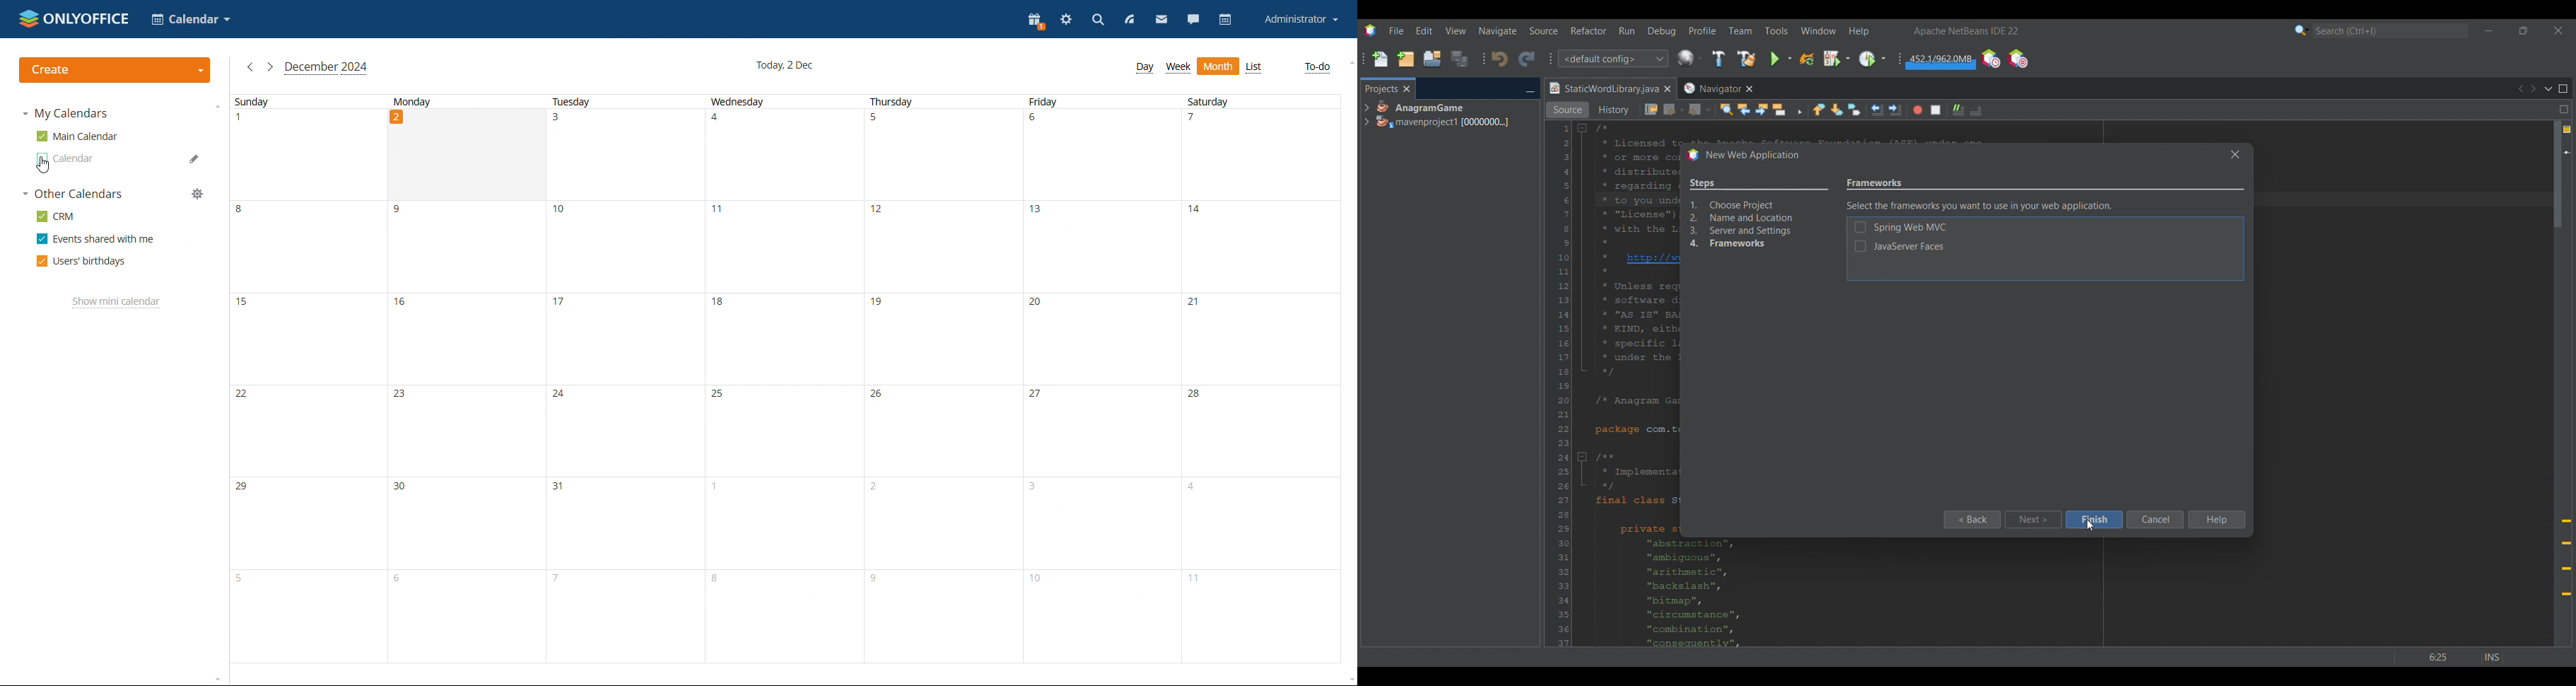 The image size is (2576, 700). I want to click on Last edit, so click(1651, 109).